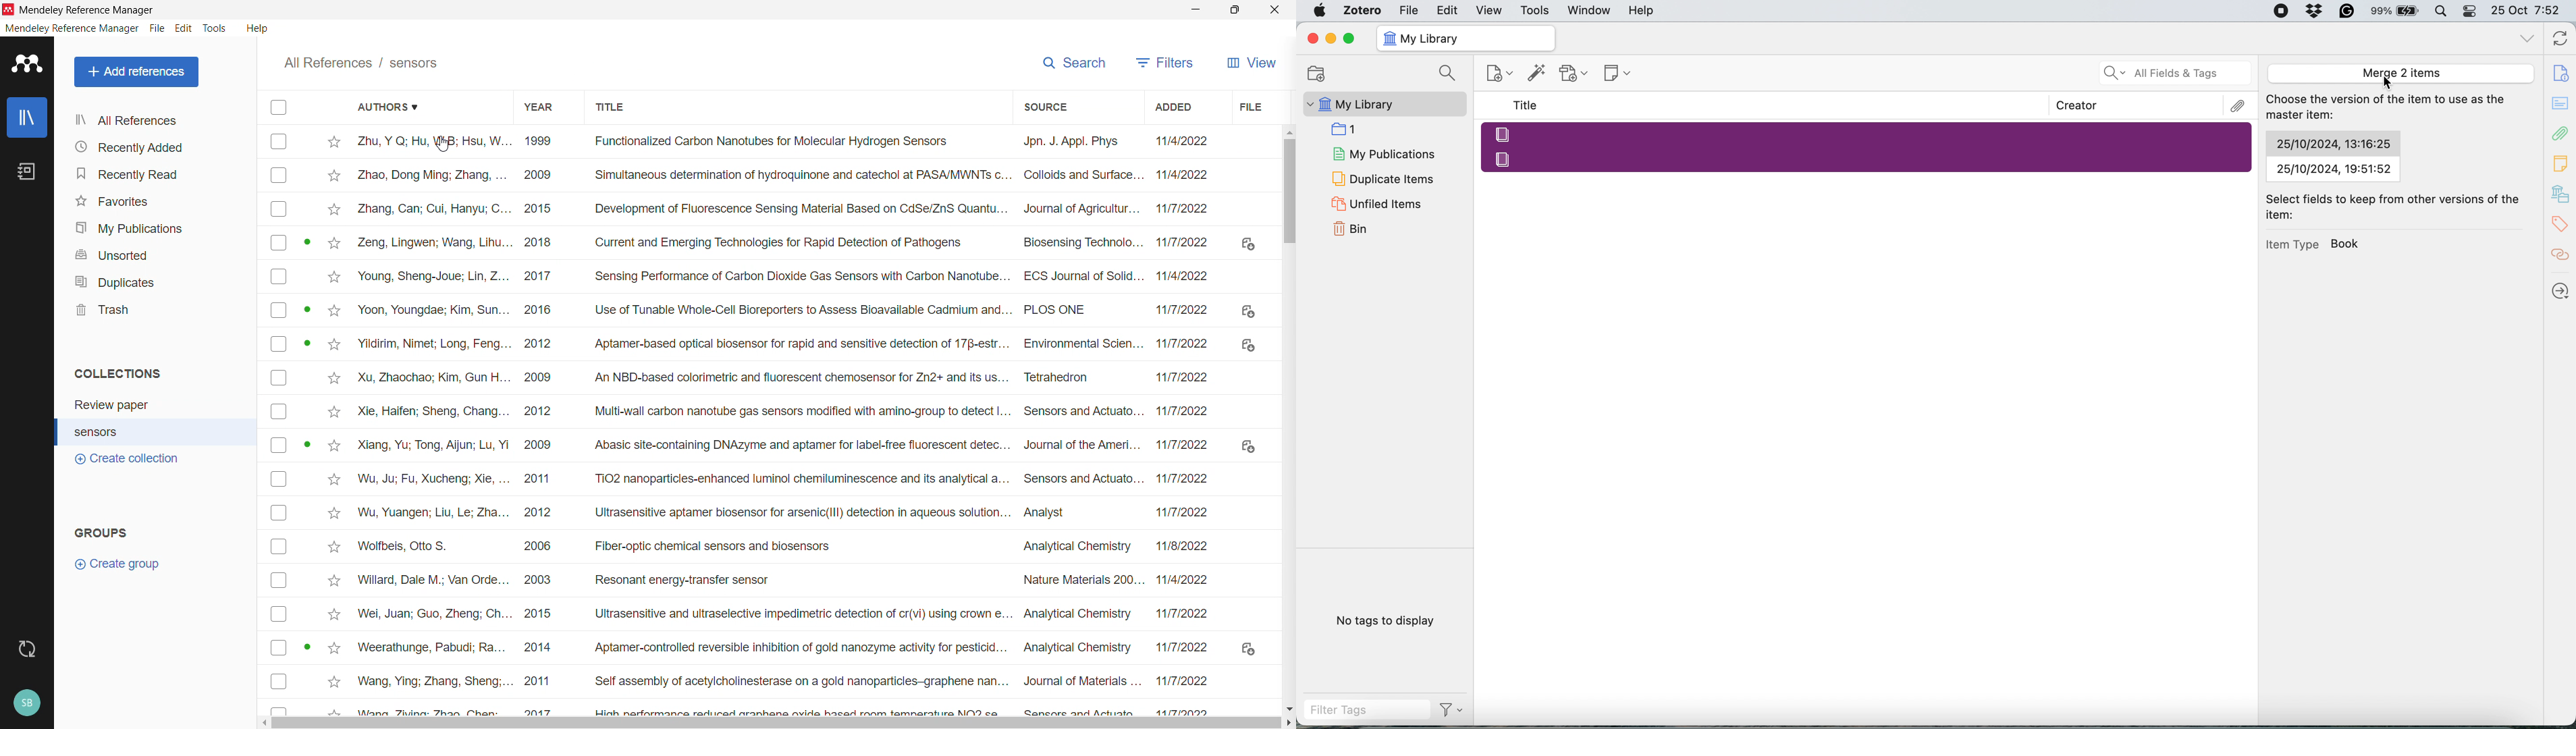 This screenshot has width=2576, height=756. I want to click on Recently read , so click(157, 174).